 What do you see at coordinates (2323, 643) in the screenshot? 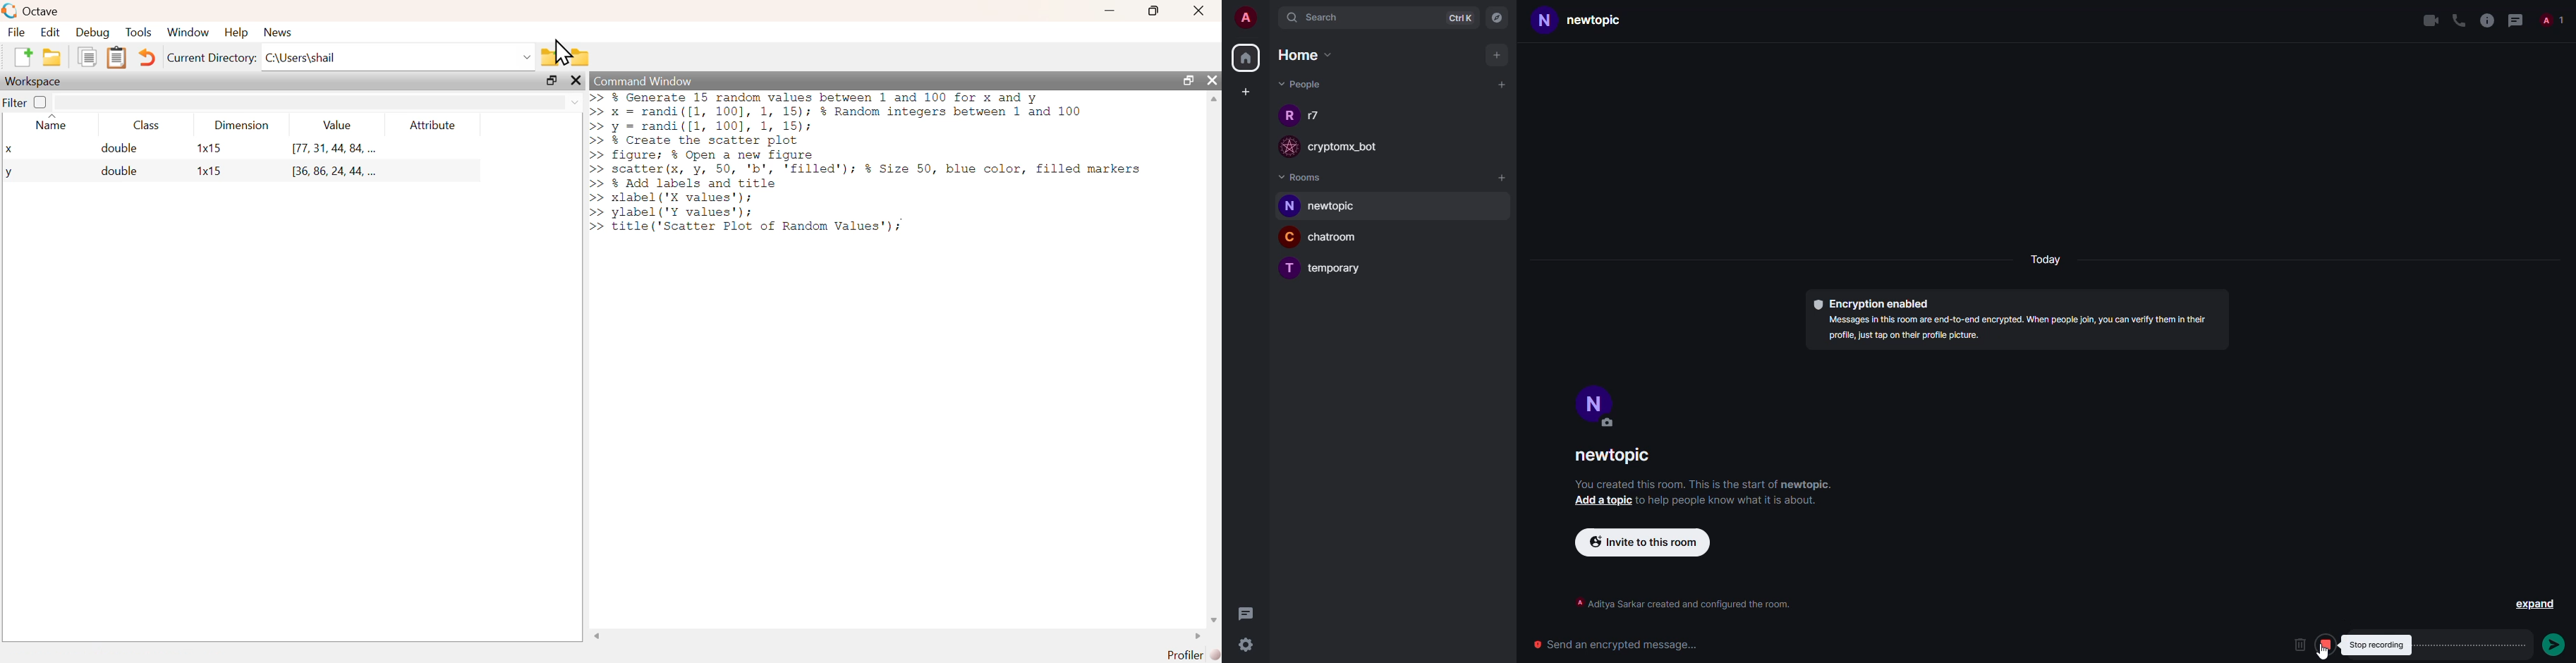
I see `stop recording` at bounding box center [2323, 643].